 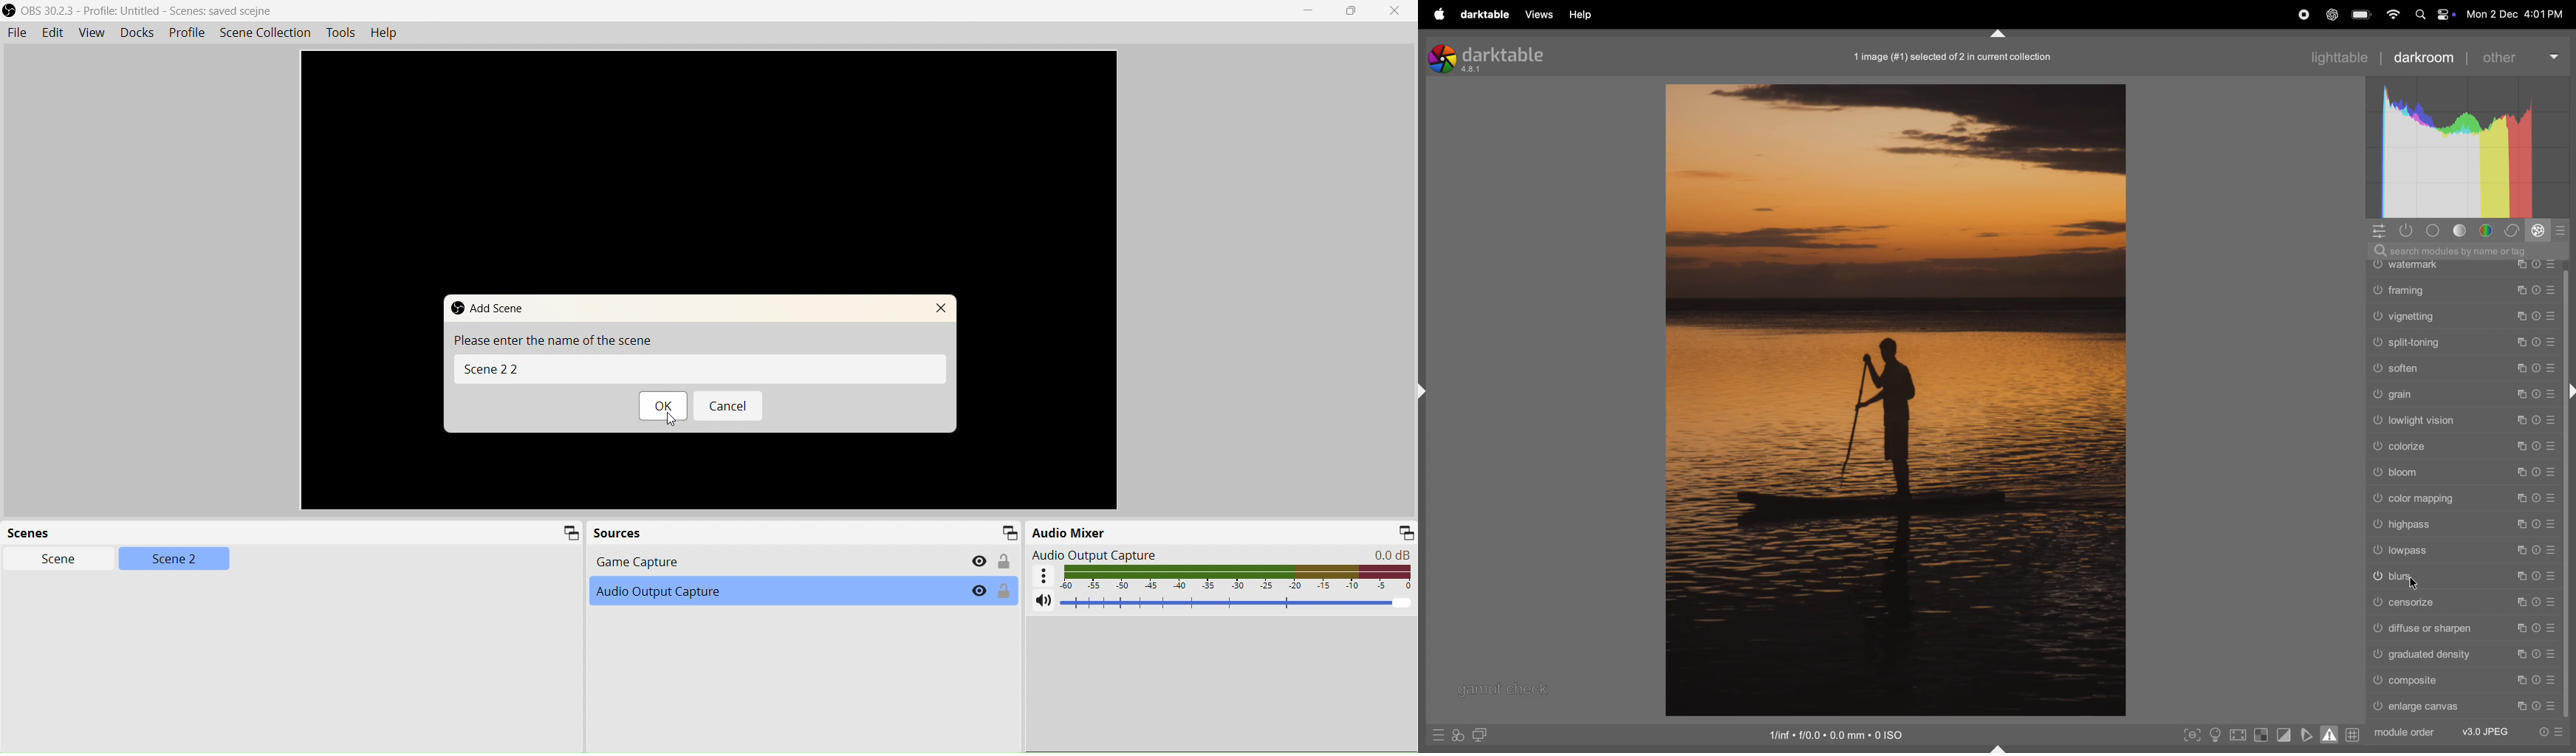 I want to click on low pass, so click(x=2463, y=550).